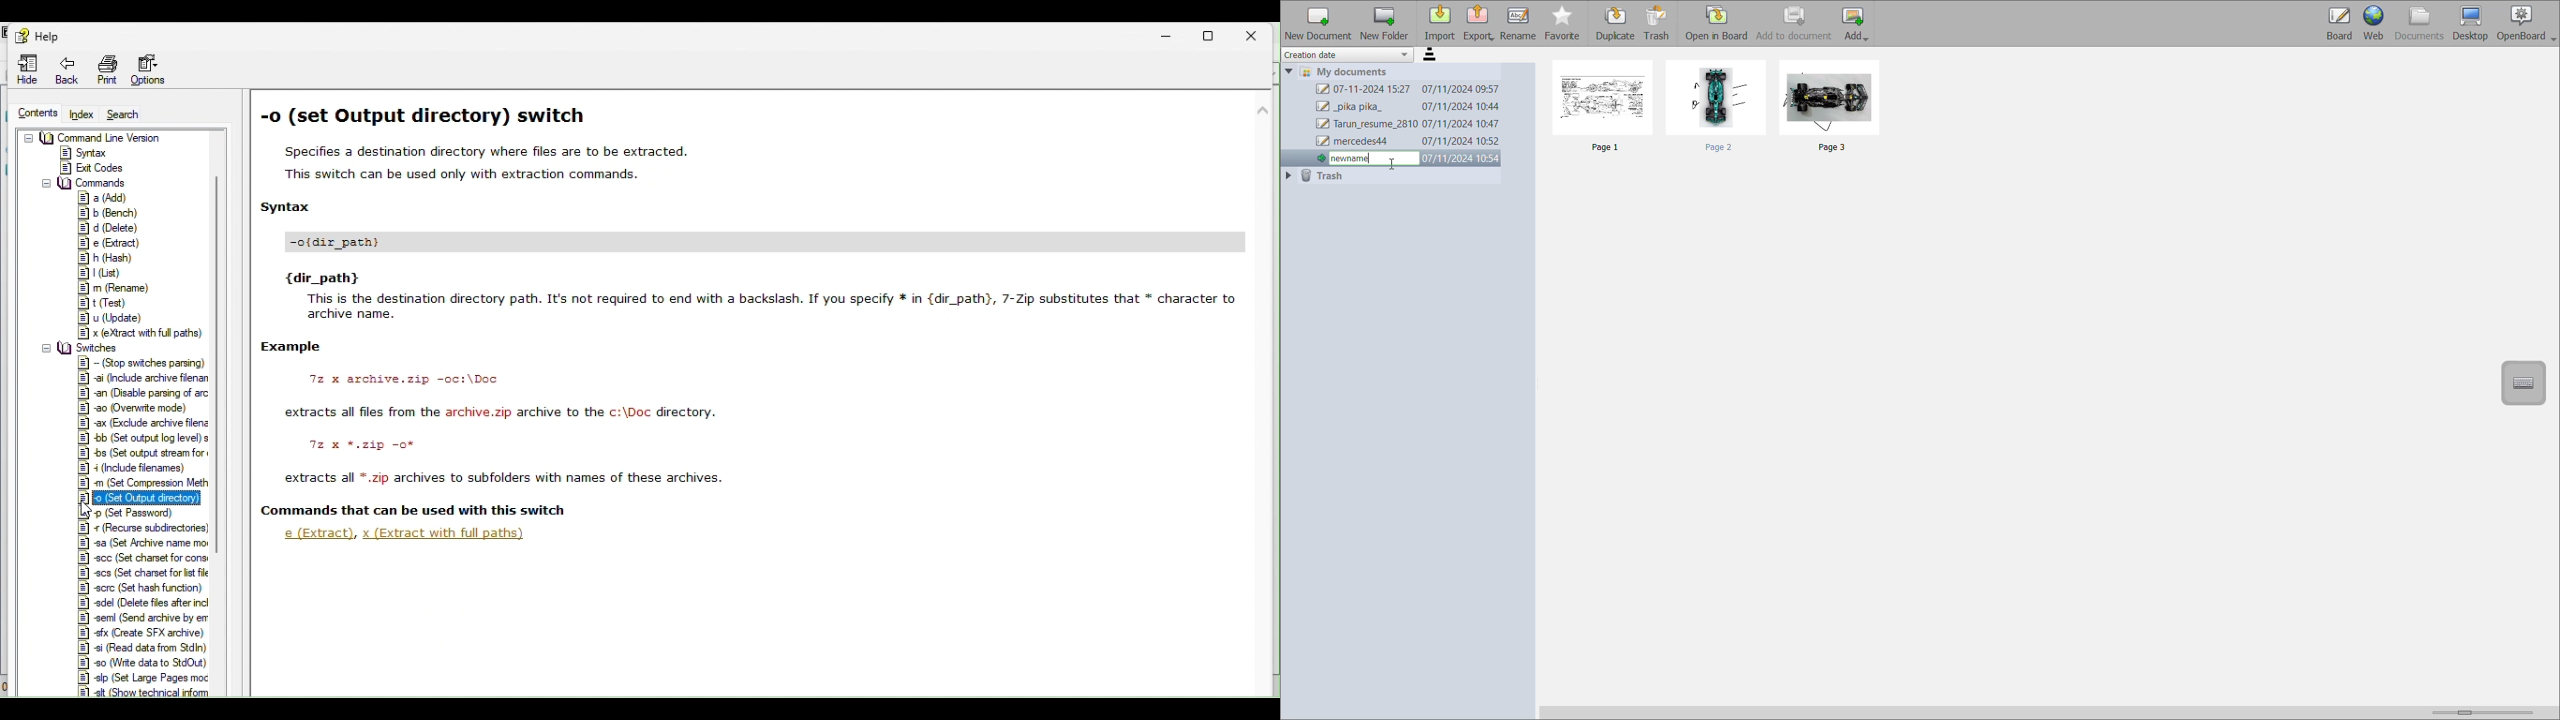 The image size is (2576, 728). I want to click on import, so click(1439, 24).